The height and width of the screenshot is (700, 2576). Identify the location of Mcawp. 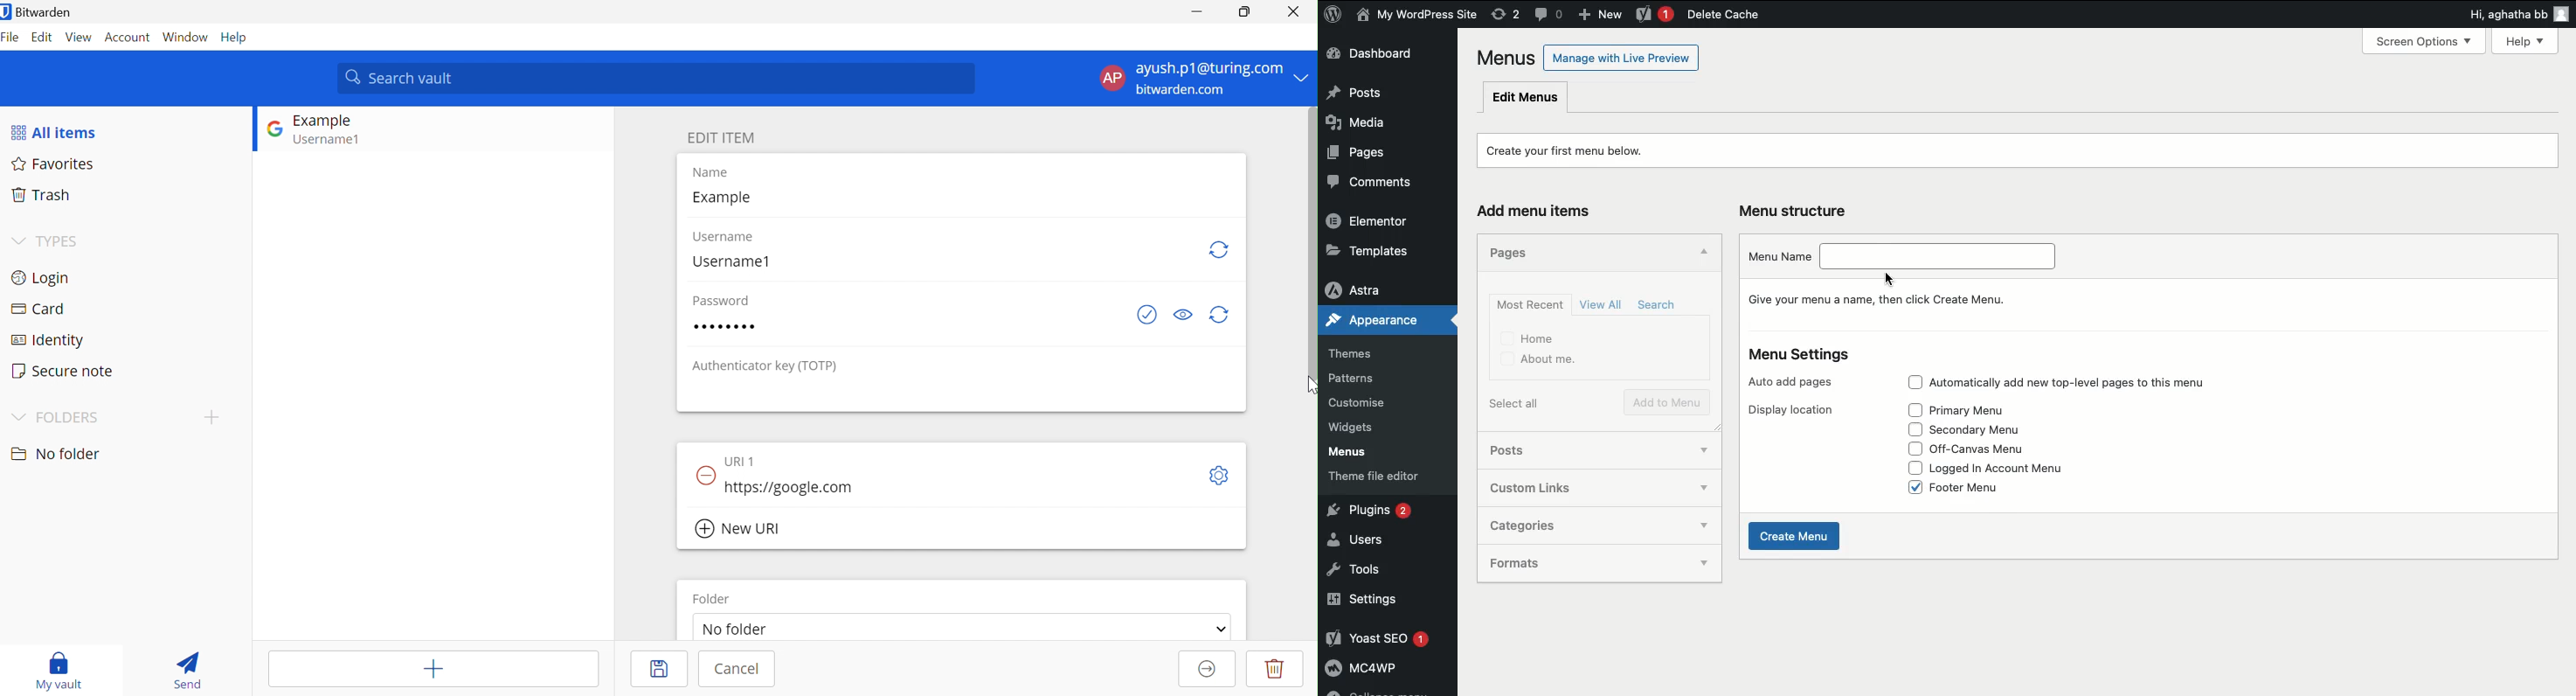
(1388, 672).